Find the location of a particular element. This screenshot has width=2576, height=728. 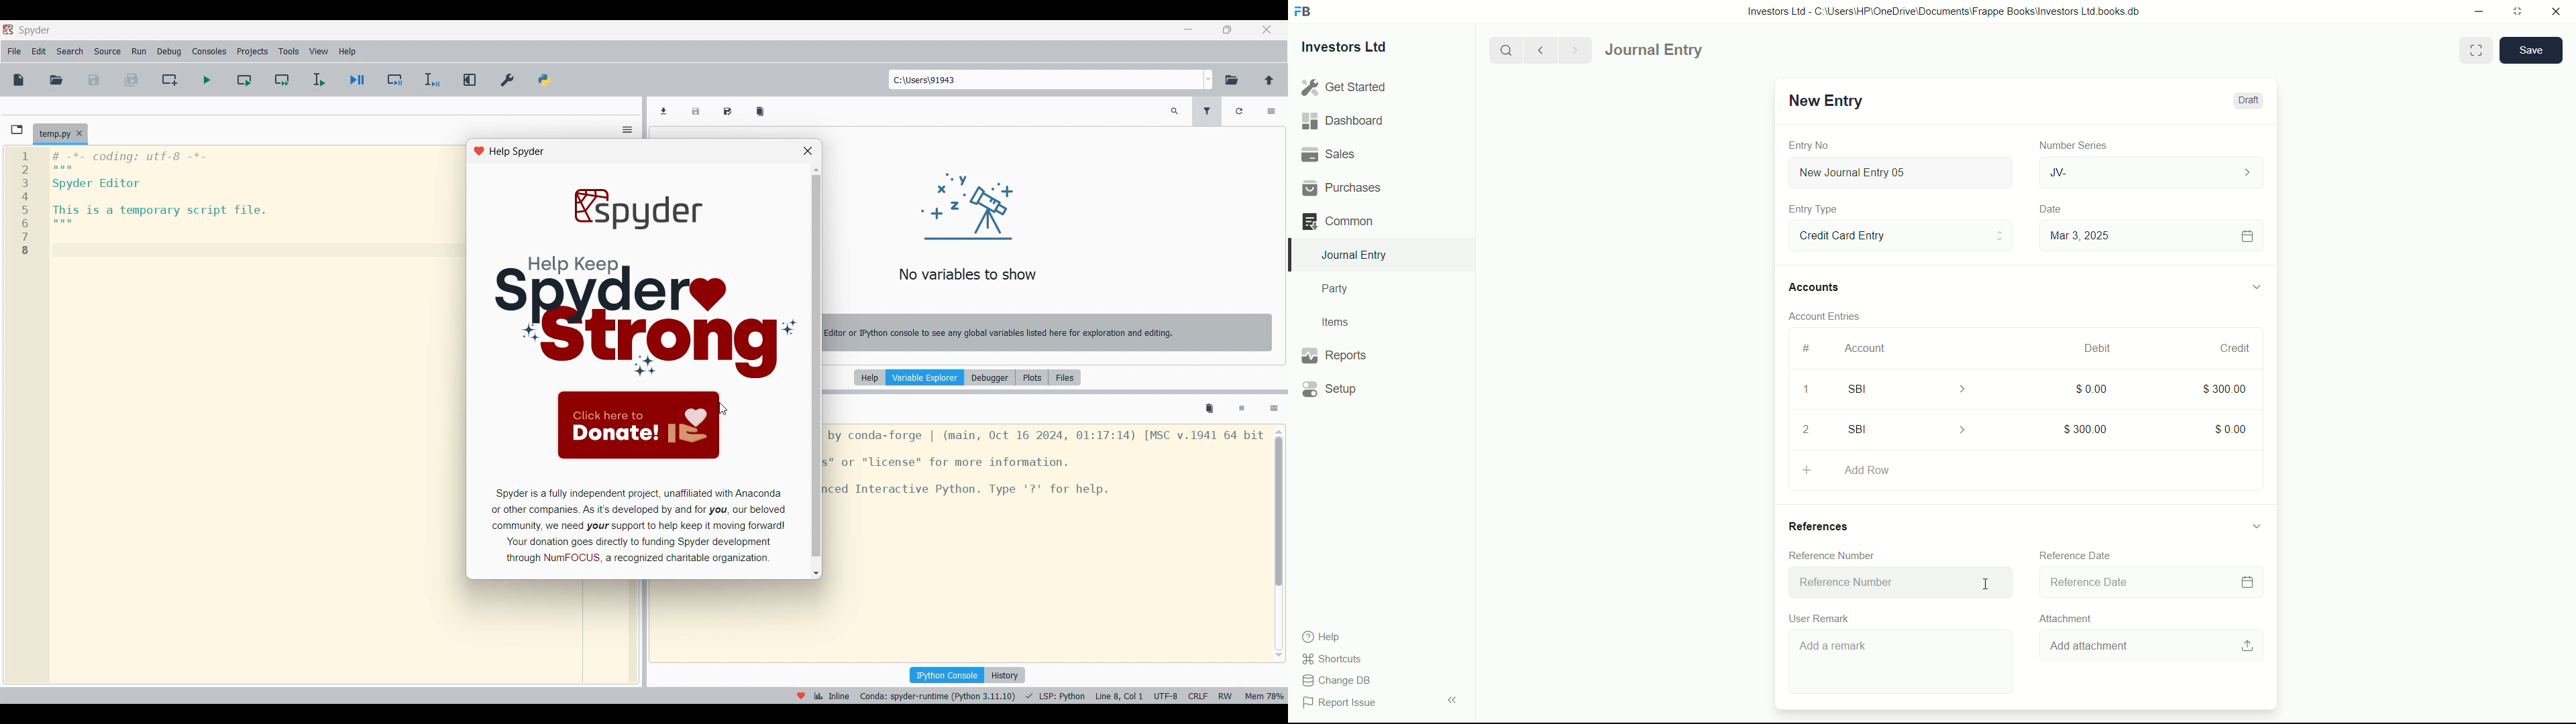

Minimize is located at coordinates (1189, 29).